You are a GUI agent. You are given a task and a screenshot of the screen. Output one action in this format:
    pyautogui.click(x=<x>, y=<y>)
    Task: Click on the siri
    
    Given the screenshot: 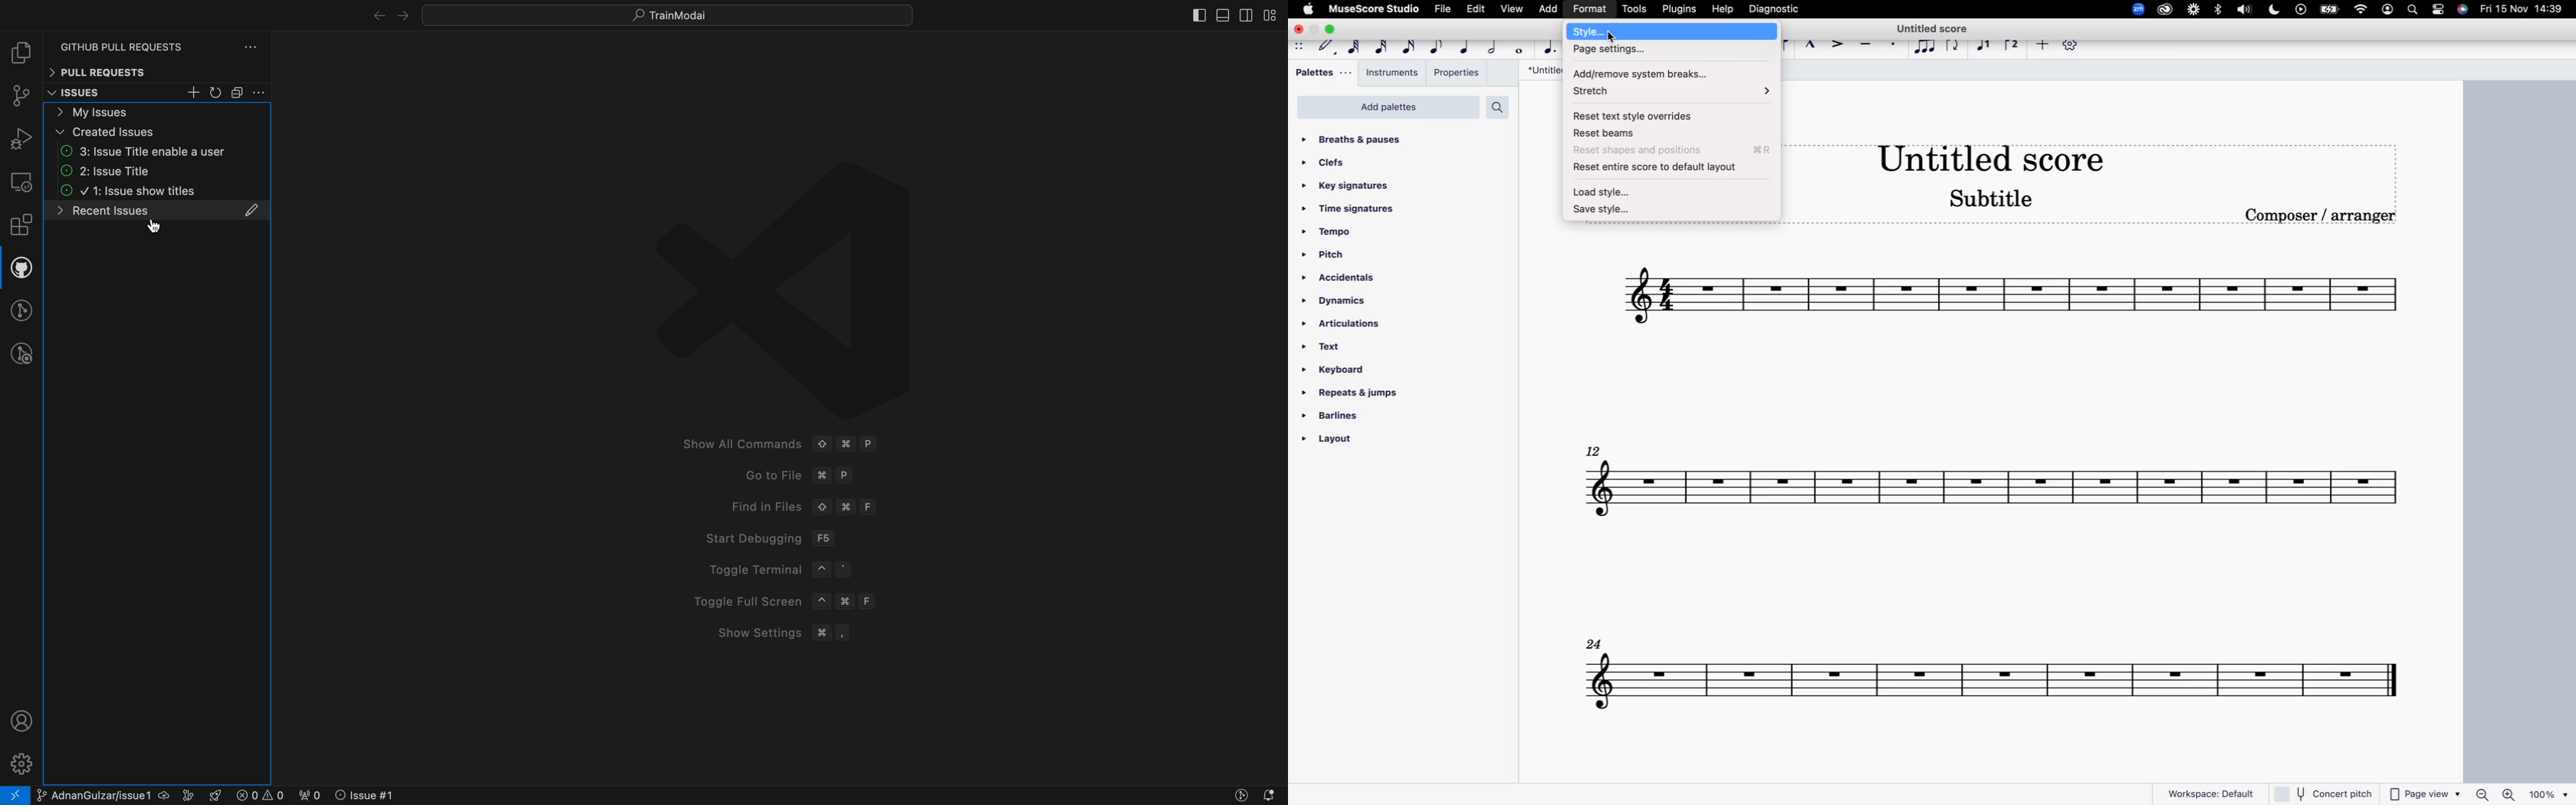 What is the action you would take?
    pyautogui.click(x=2464, y=12)
    